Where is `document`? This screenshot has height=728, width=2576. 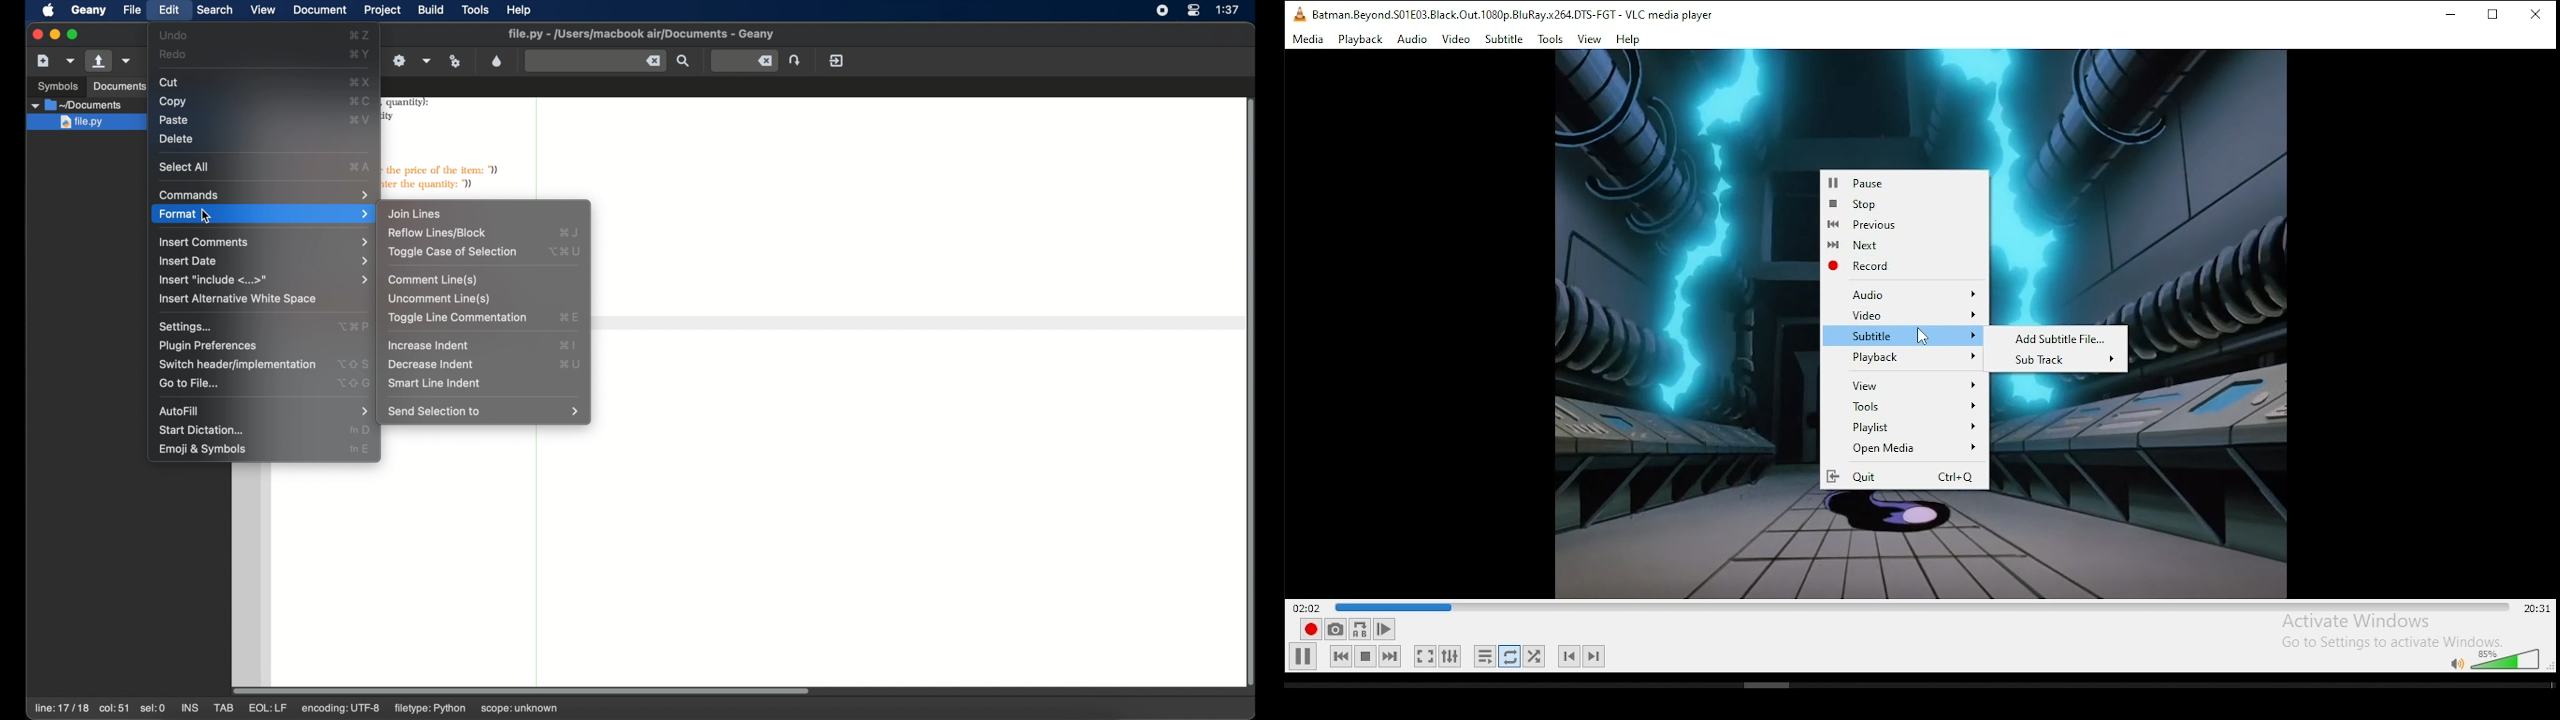
document is located at coordinates (321, 10).